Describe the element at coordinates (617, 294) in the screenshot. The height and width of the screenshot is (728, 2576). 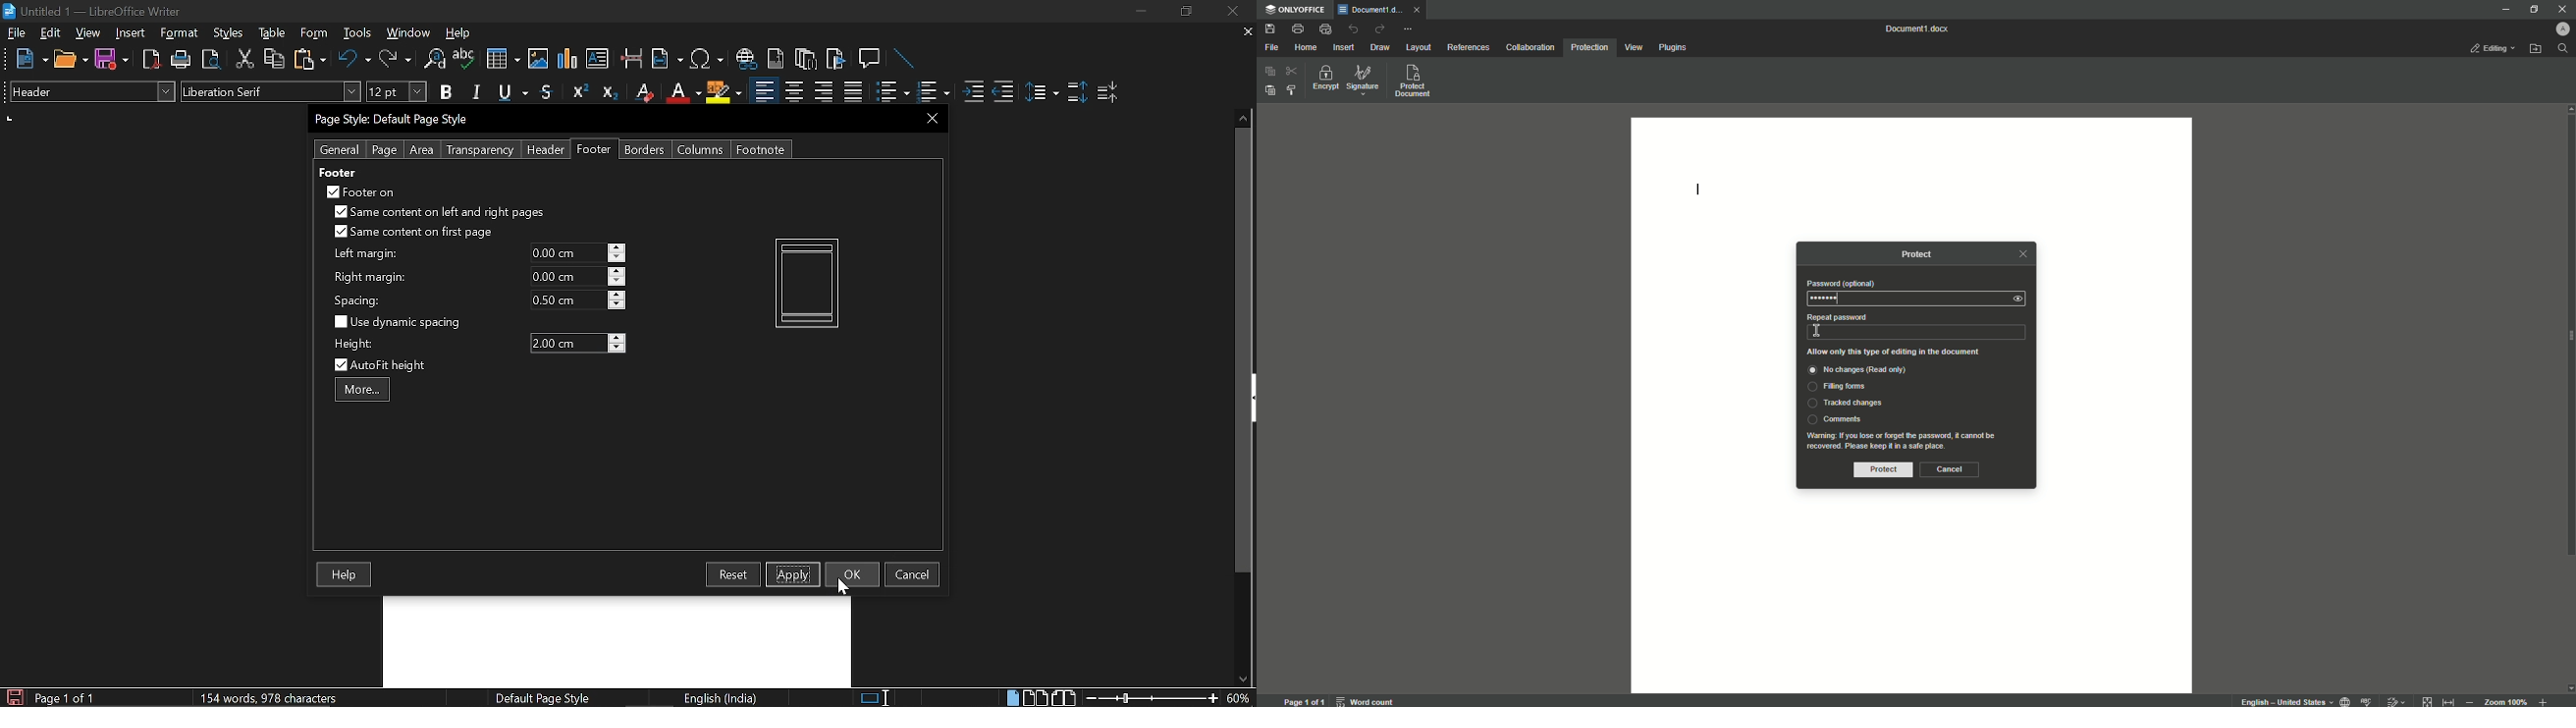
I see `increase spacing` at that location.